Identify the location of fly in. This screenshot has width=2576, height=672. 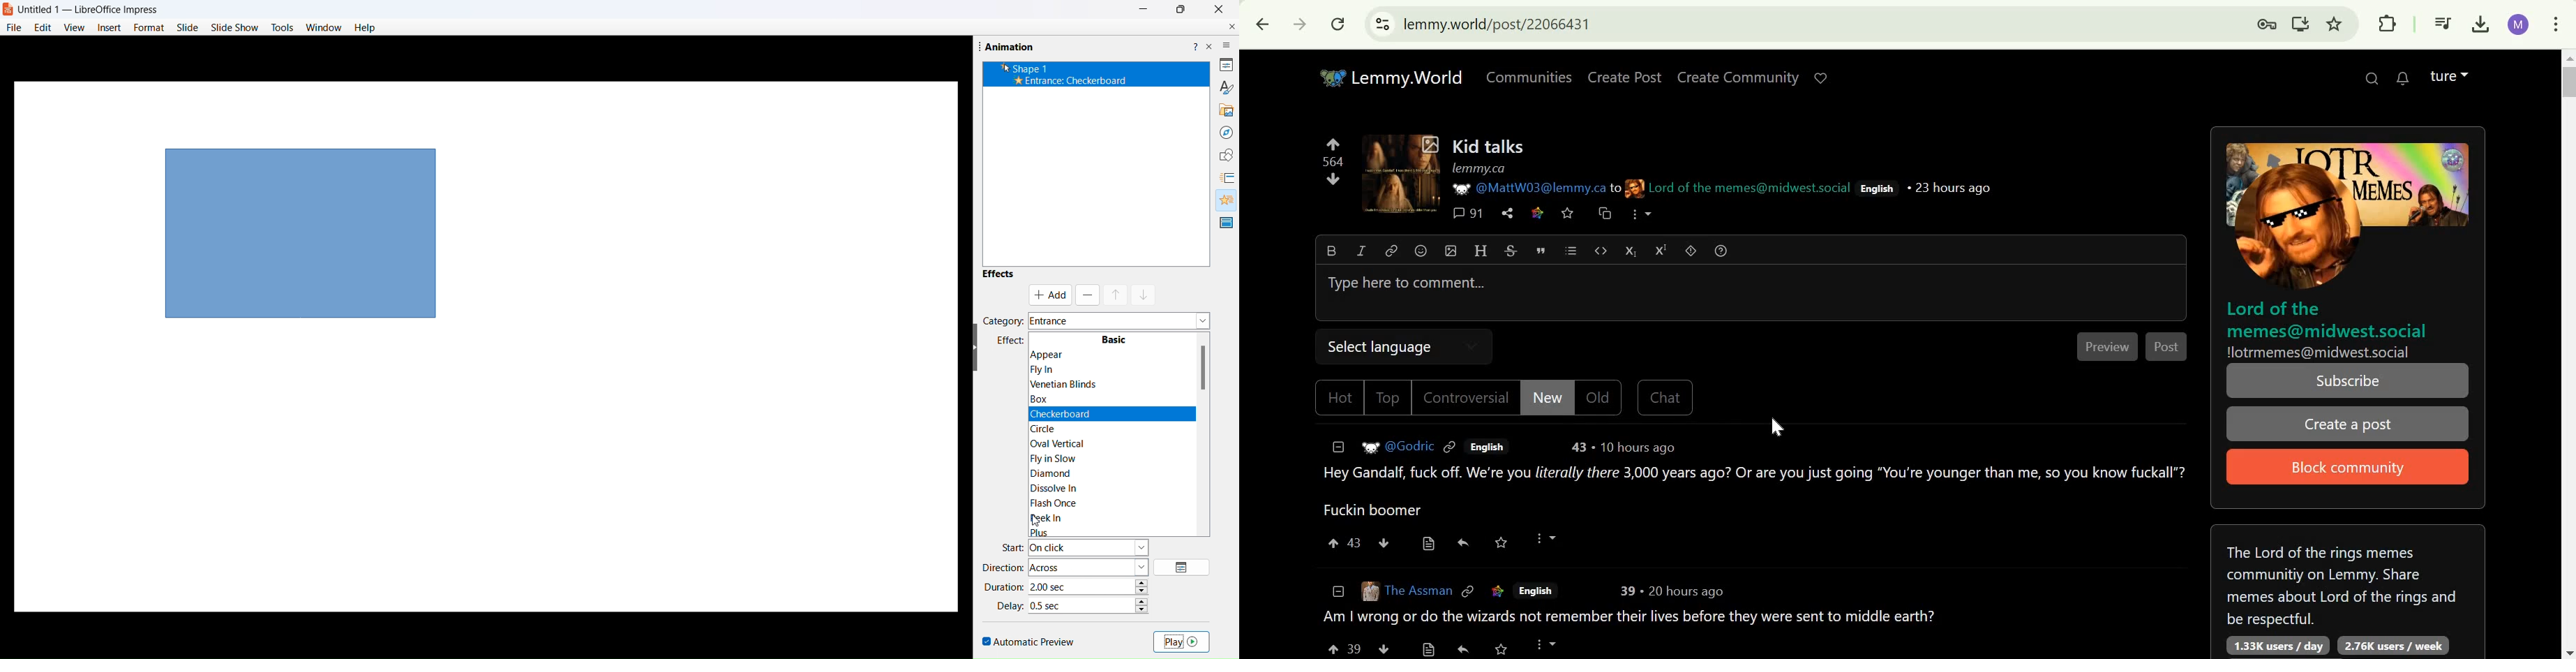
(1049, 370).